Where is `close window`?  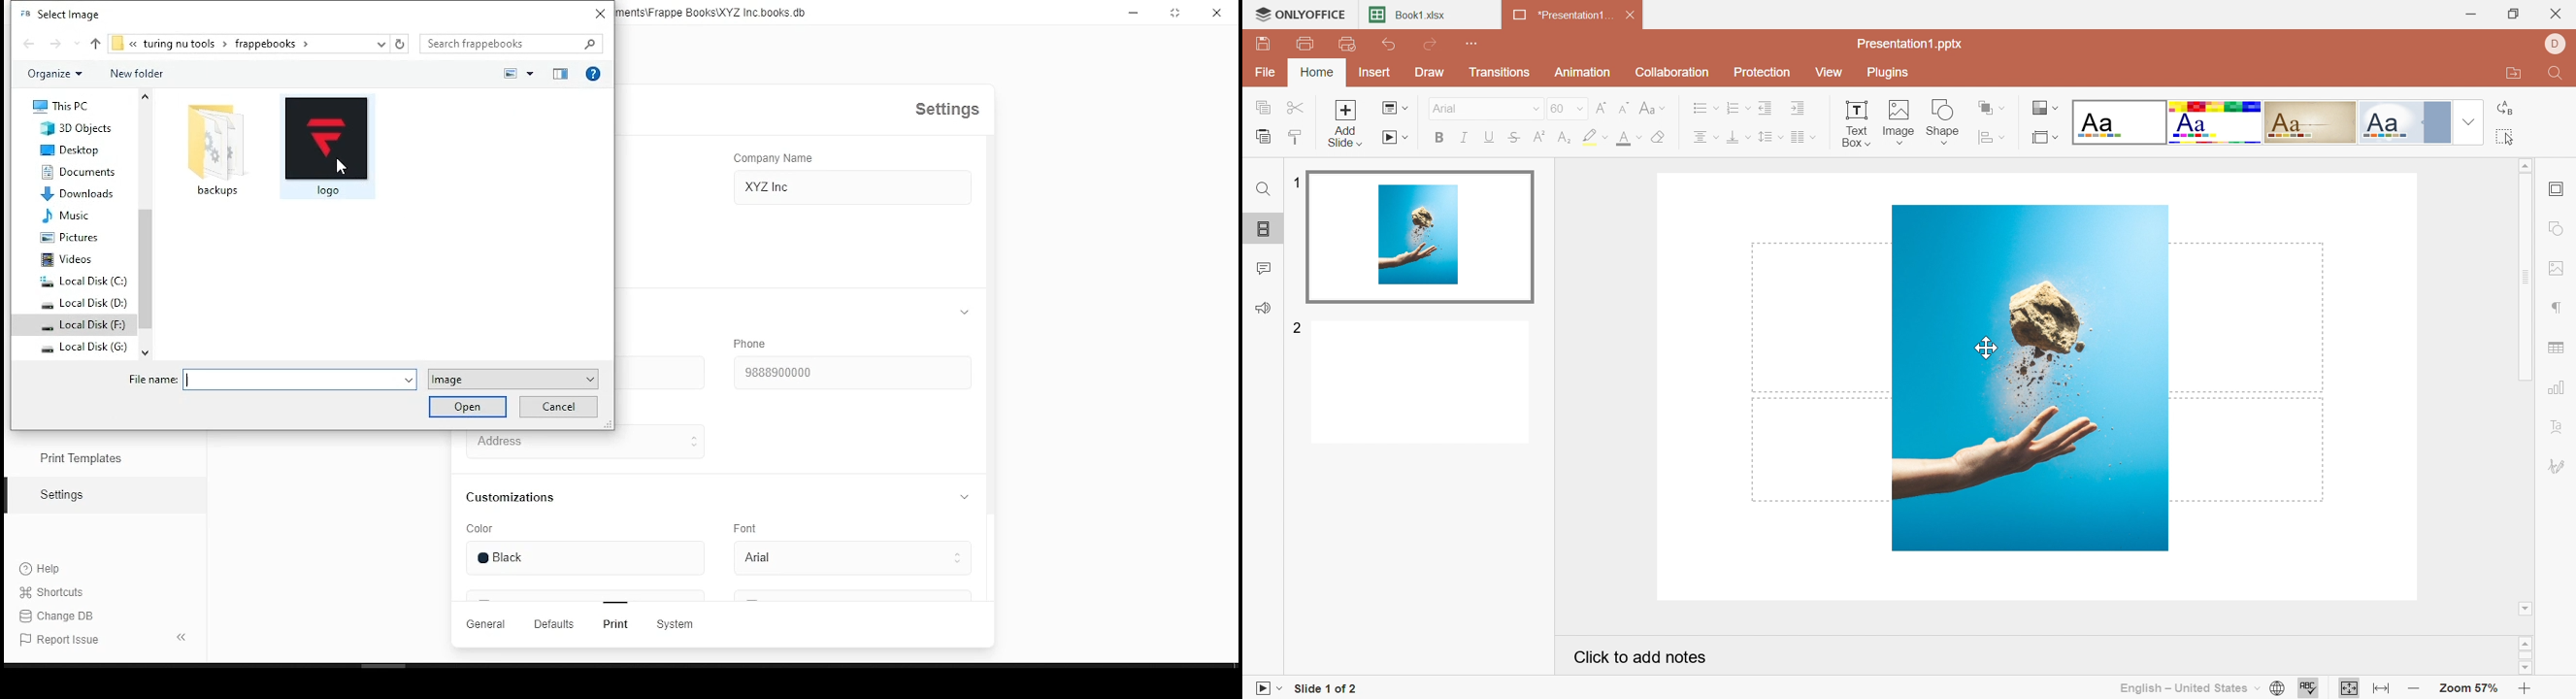 close window is located at coordinates (1215, 14).